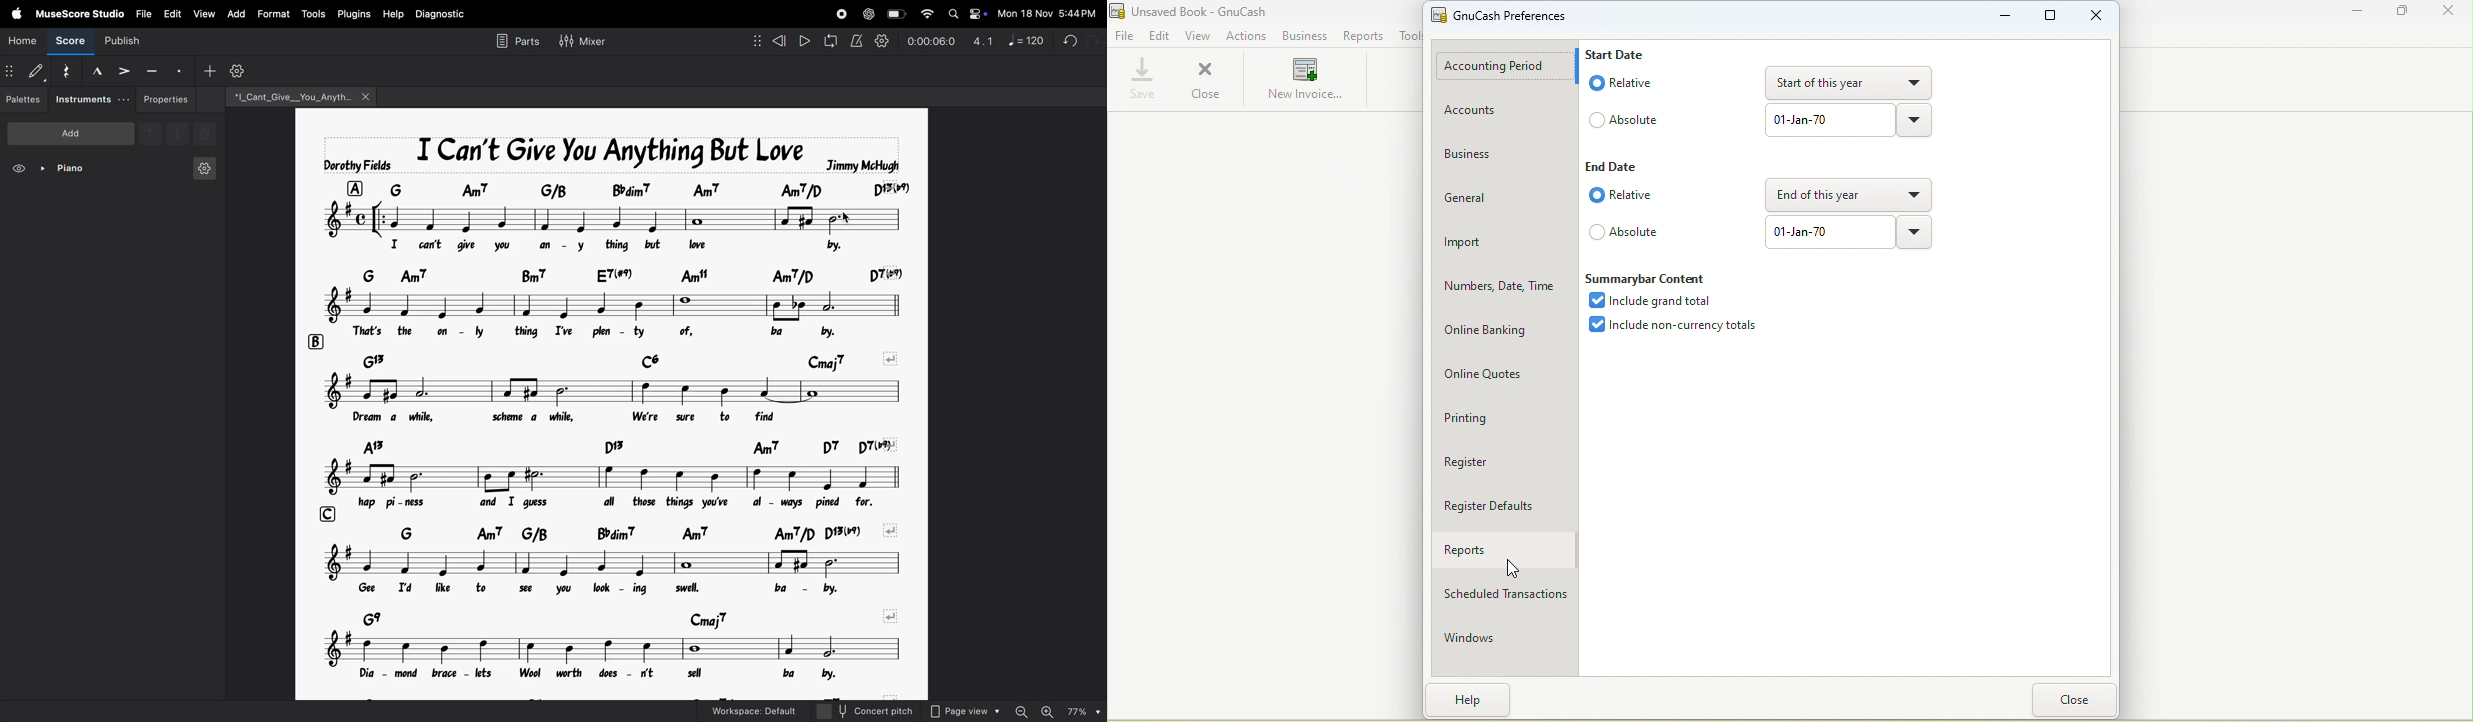  Describe the element at coordinates (625, 444) in the screenshot. I see `chord symbol` at that location.